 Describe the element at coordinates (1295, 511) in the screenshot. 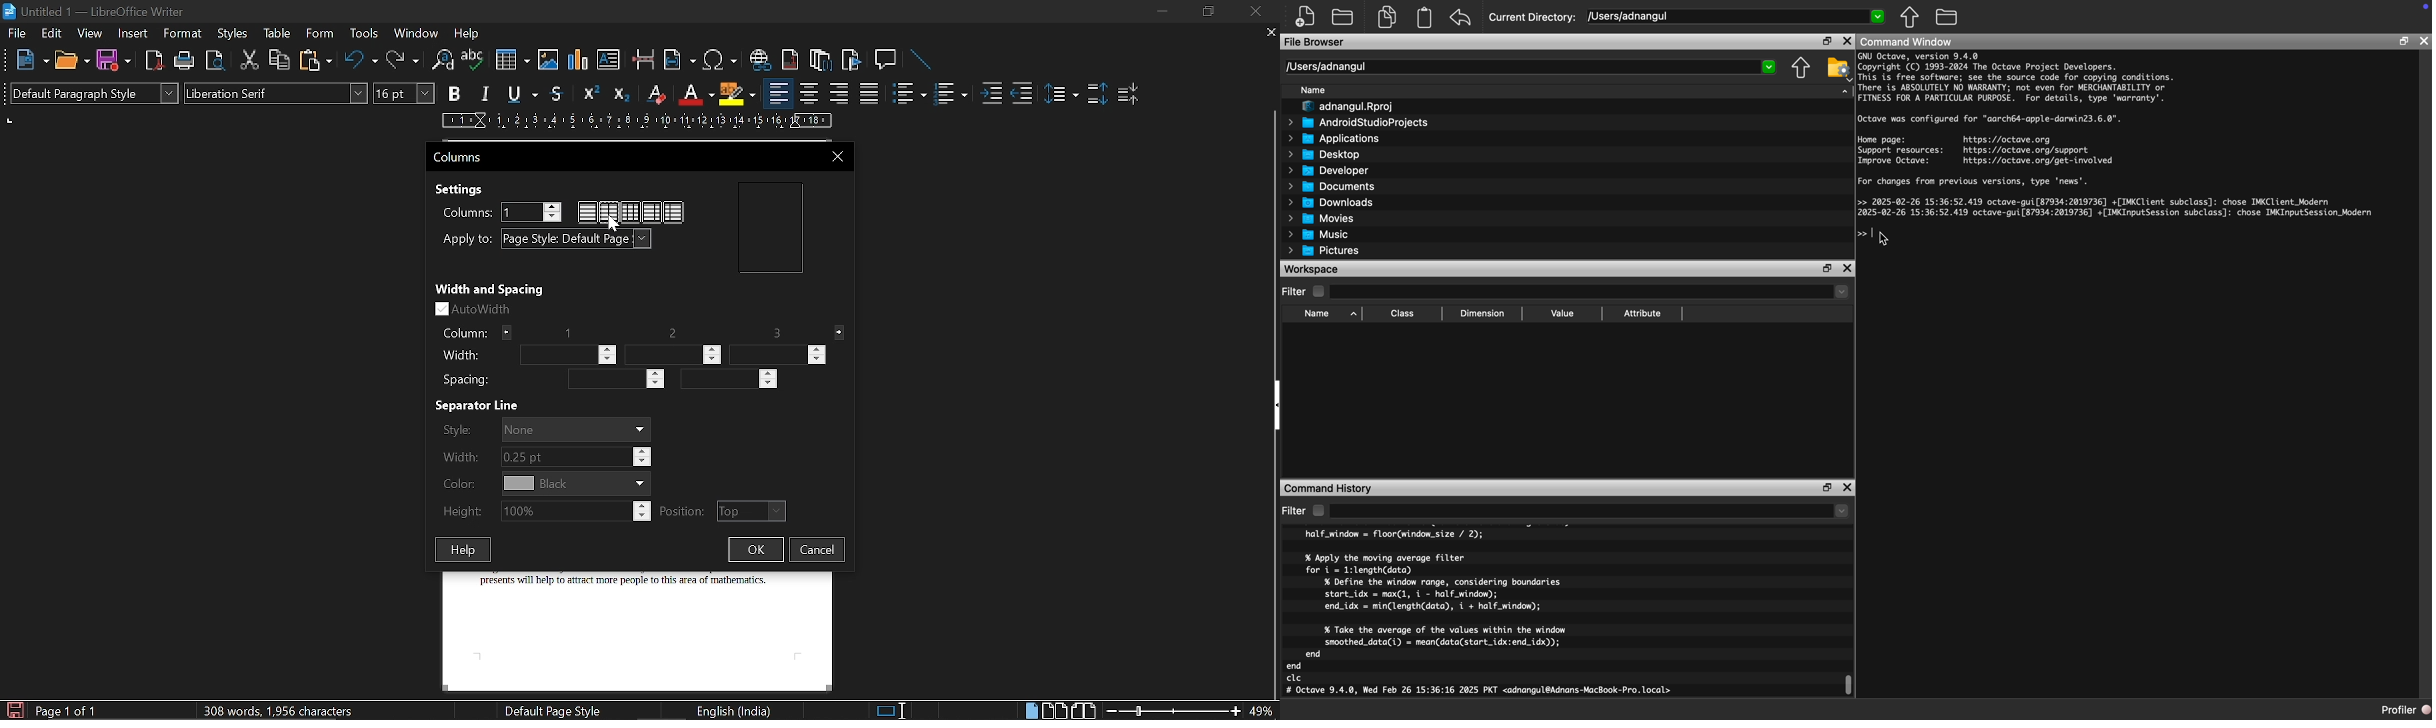

I see `Filter` at that location.